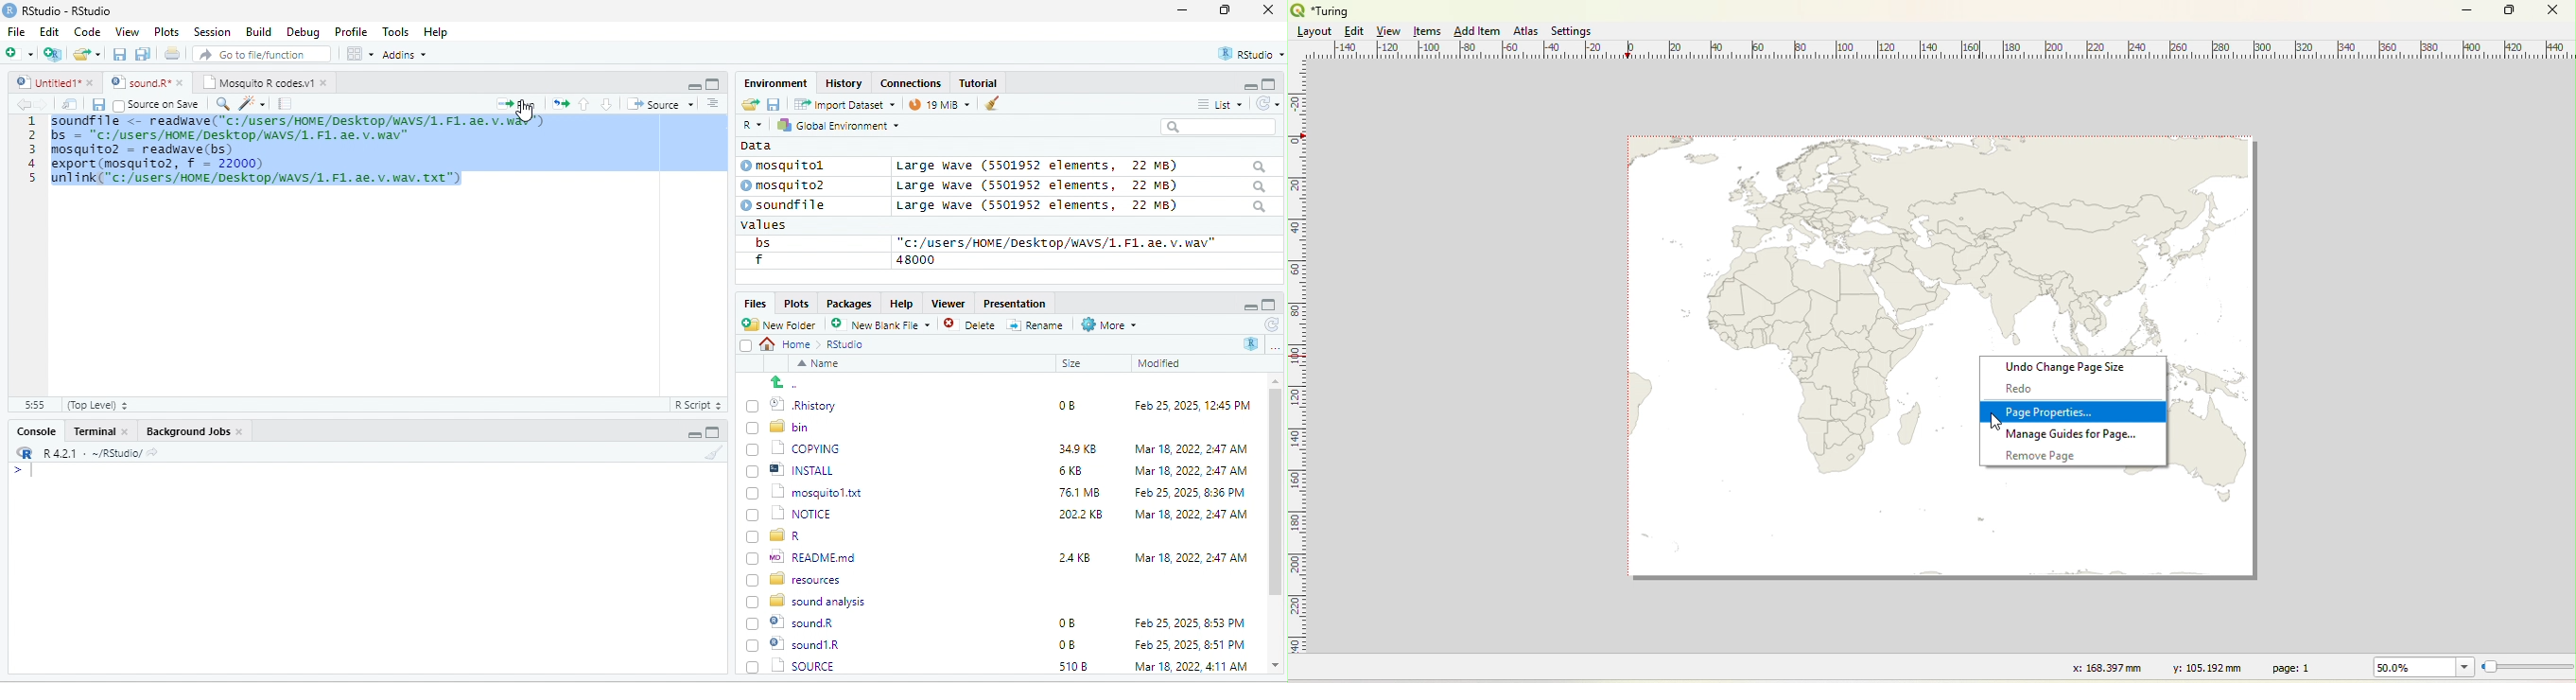  Describe the element at coordinates (1082, 516) in the screenshot. I see `2022 KB` at that location.